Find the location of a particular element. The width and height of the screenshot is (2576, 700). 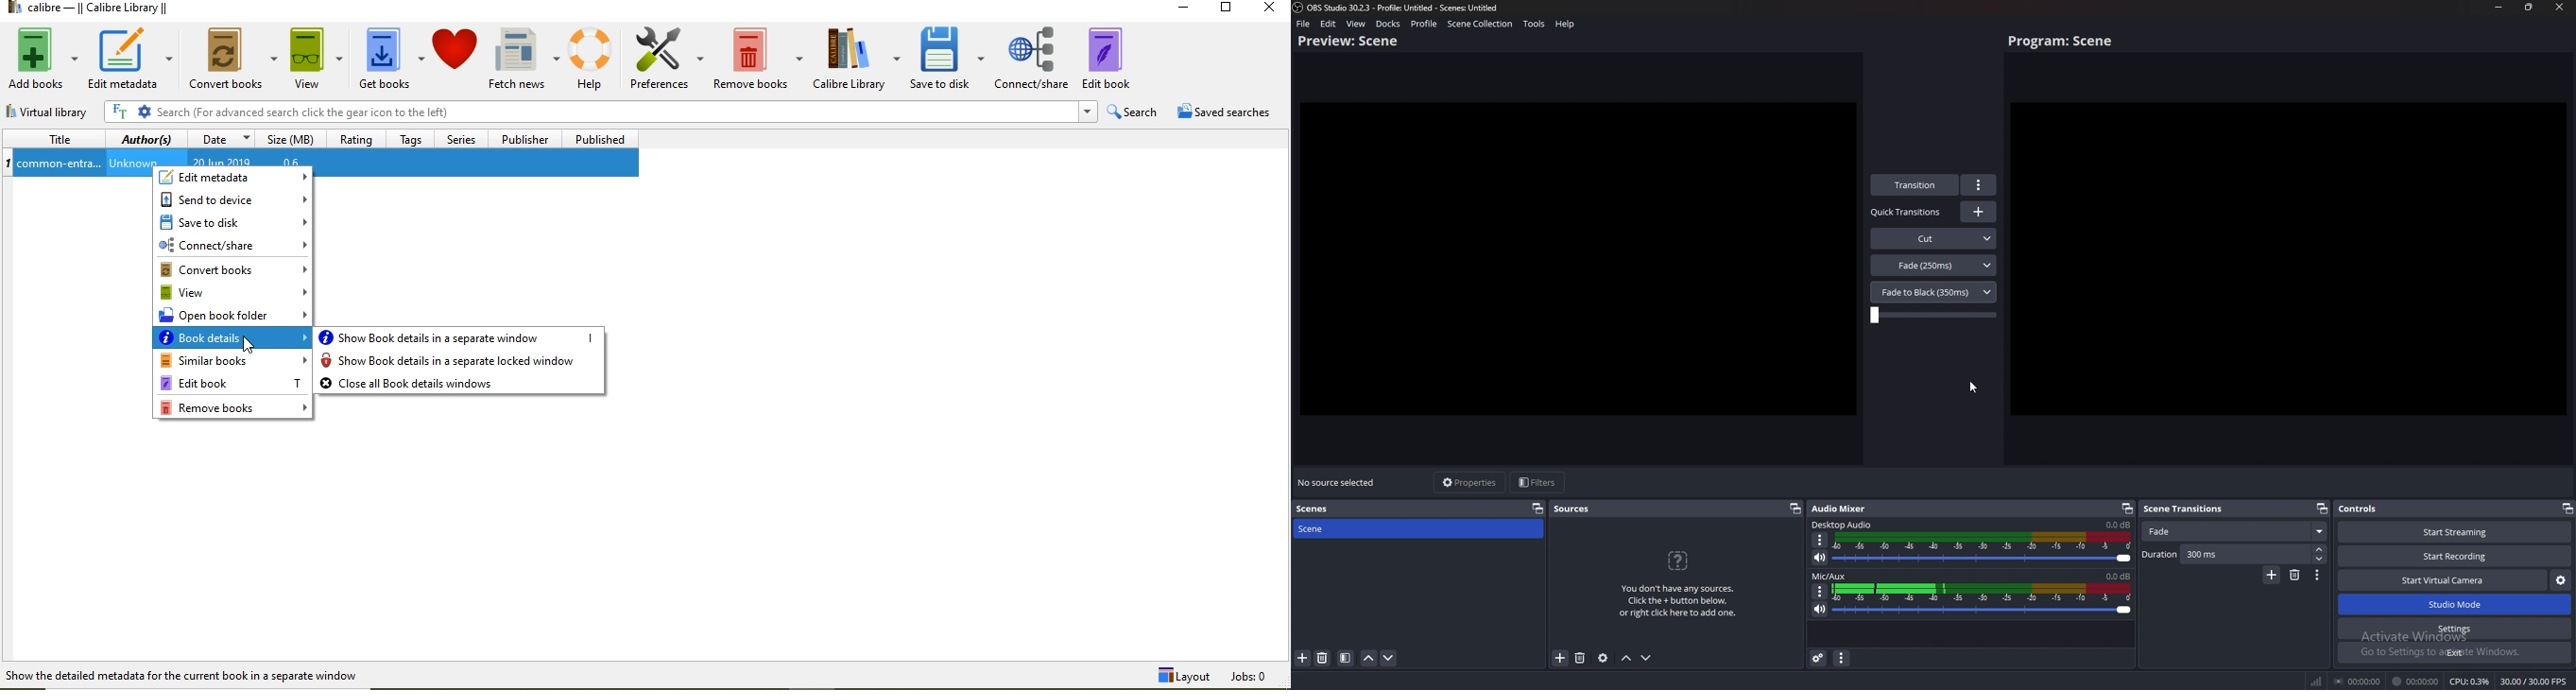

scene is located at coordinates (1349, 529).